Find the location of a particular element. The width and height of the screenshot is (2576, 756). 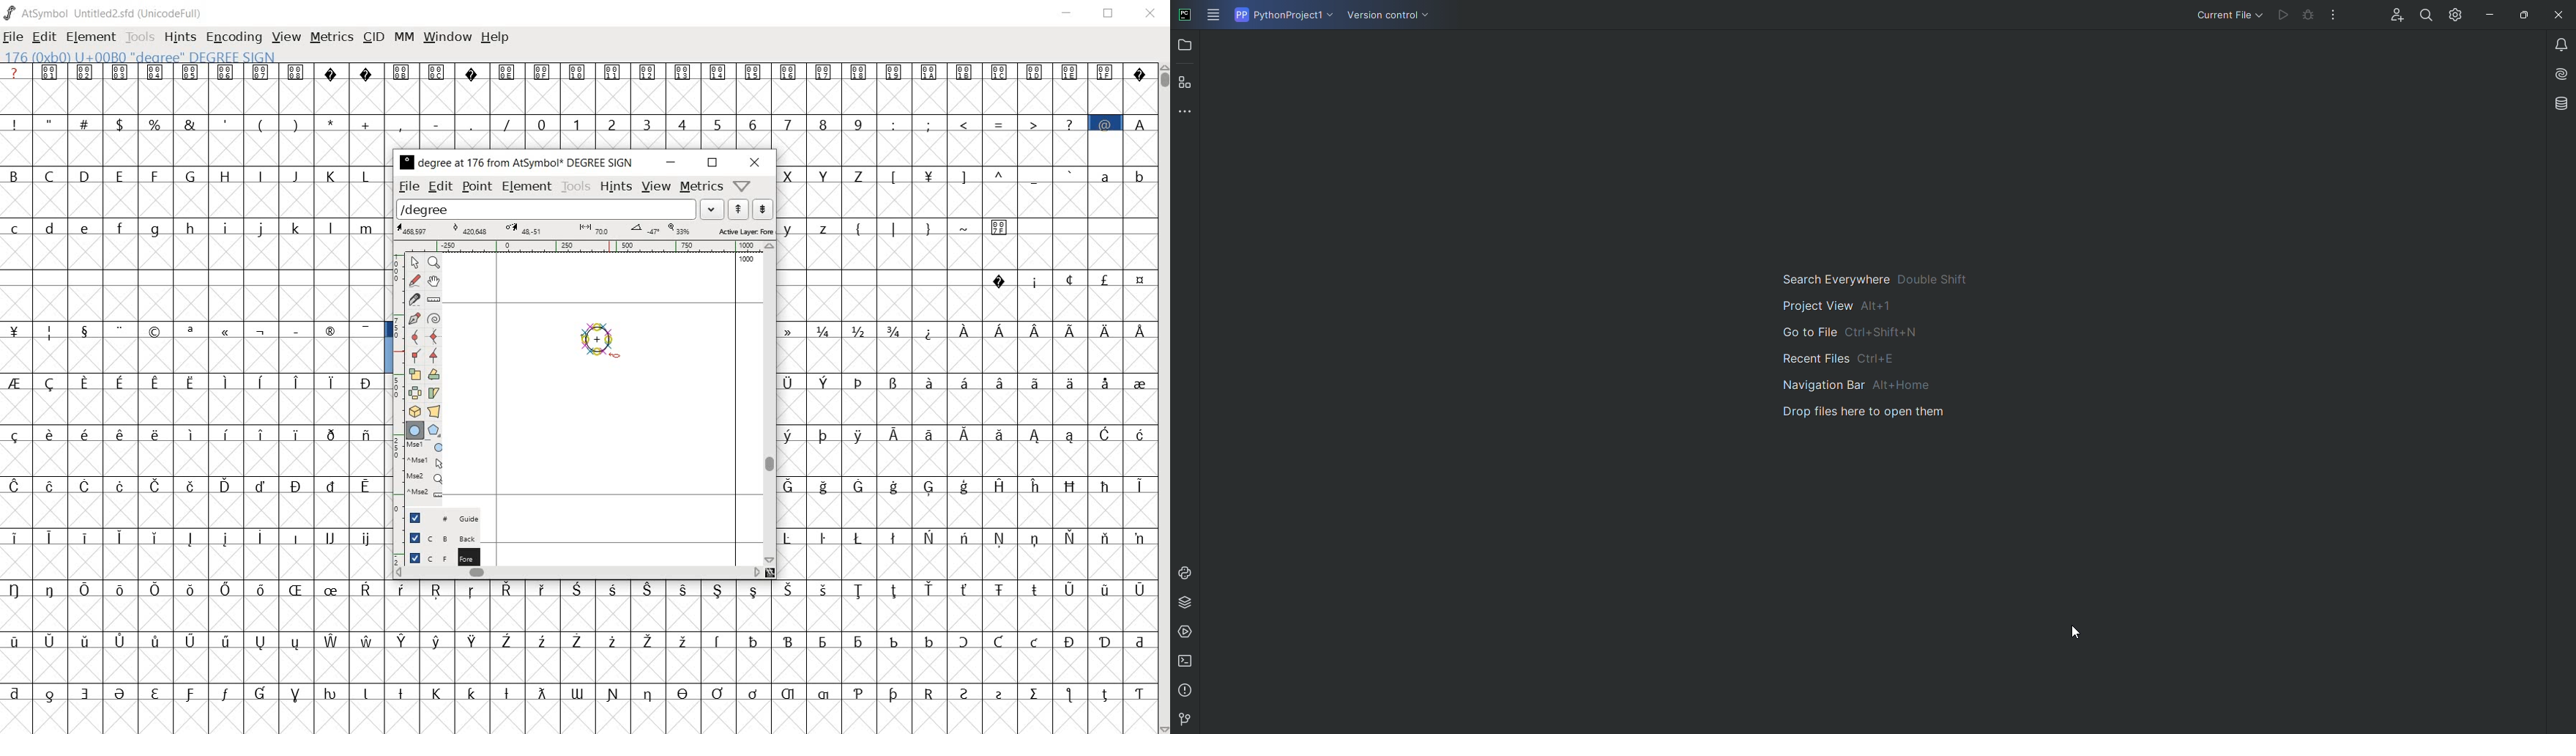

empty glyph slots is located at coordinates (968, 511).